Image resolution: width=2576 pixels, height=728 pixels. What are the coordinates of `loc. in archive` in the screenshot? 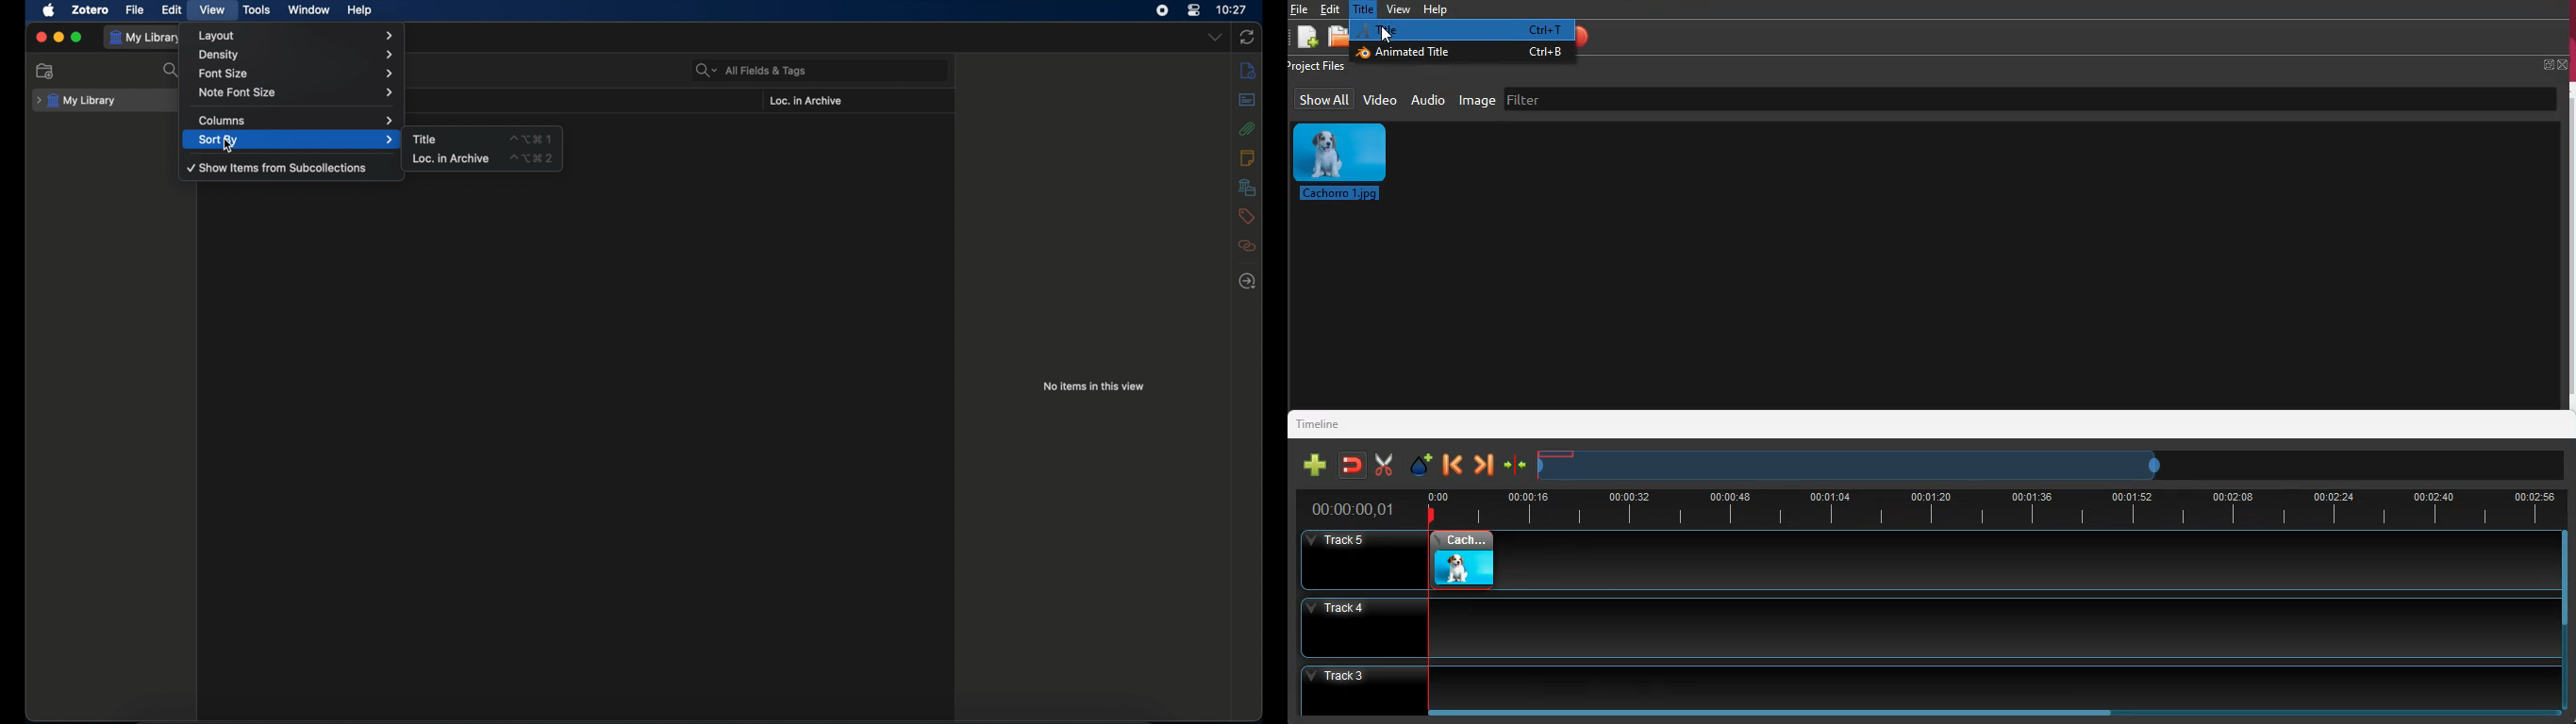 It's located at (451, 158).